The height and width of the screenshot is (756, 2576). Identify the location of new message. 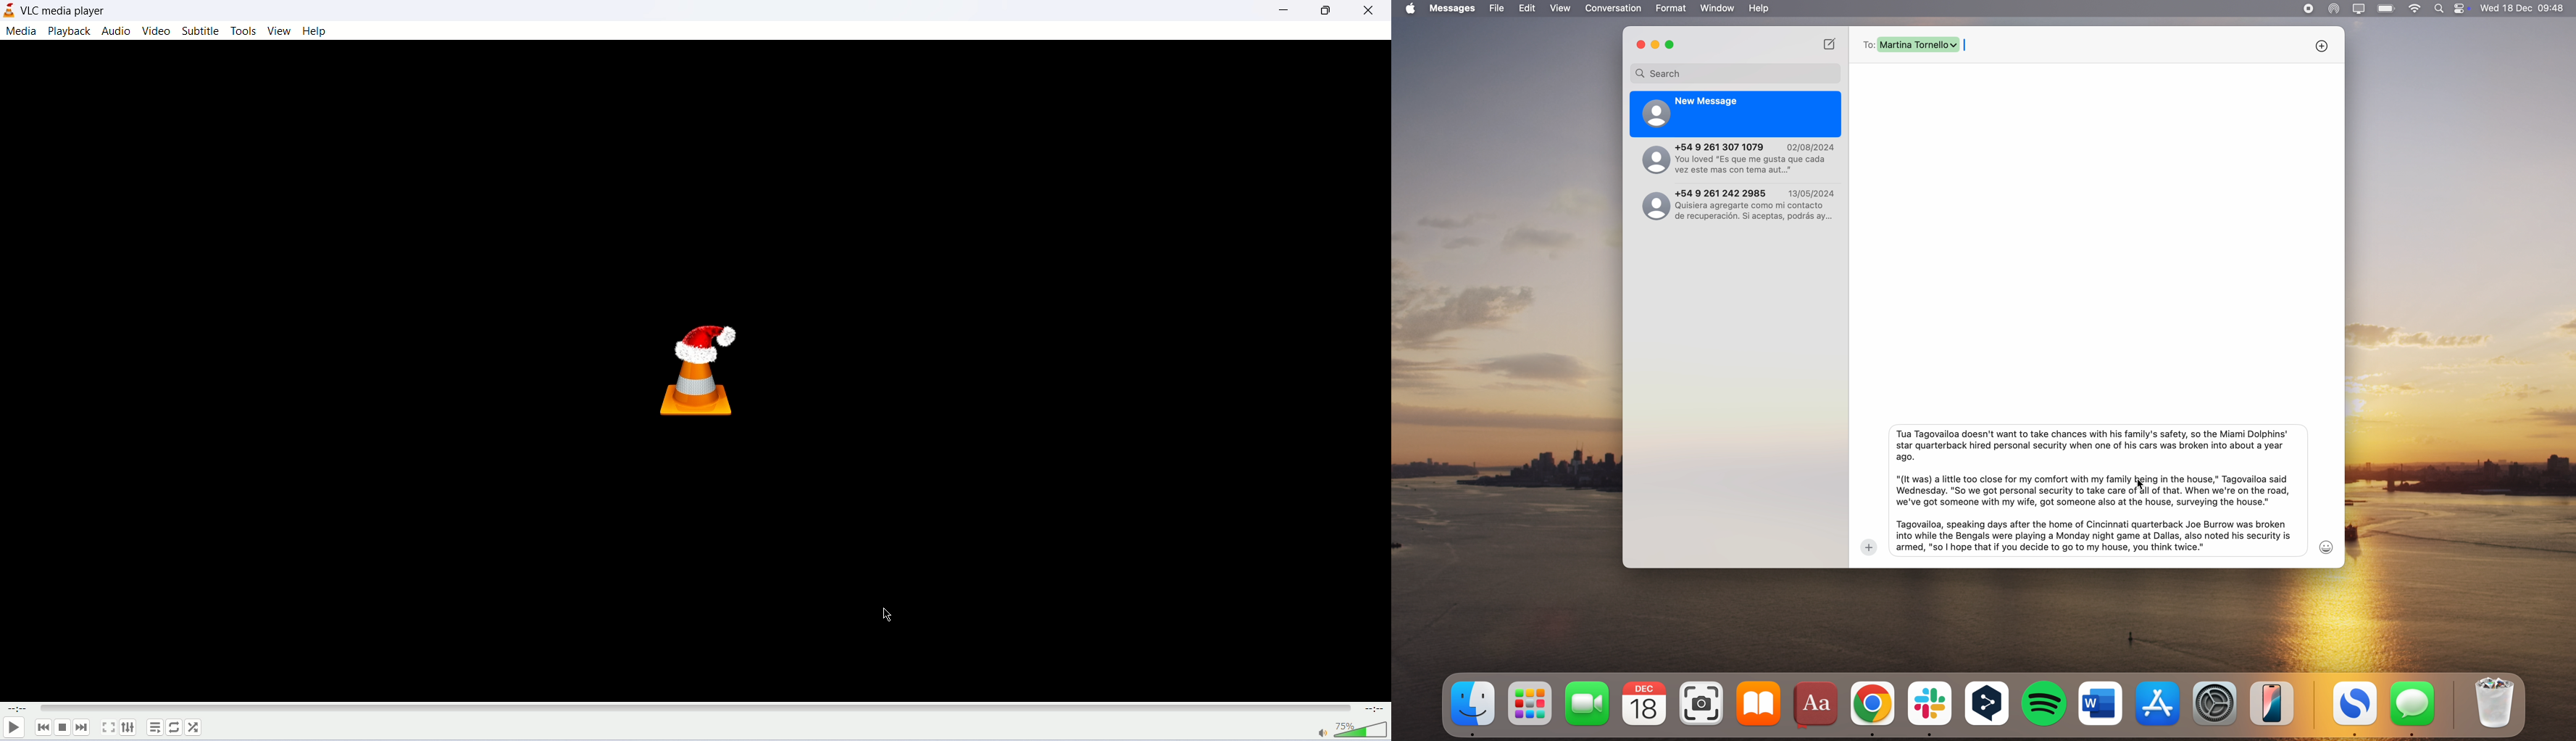
(1830, 43).